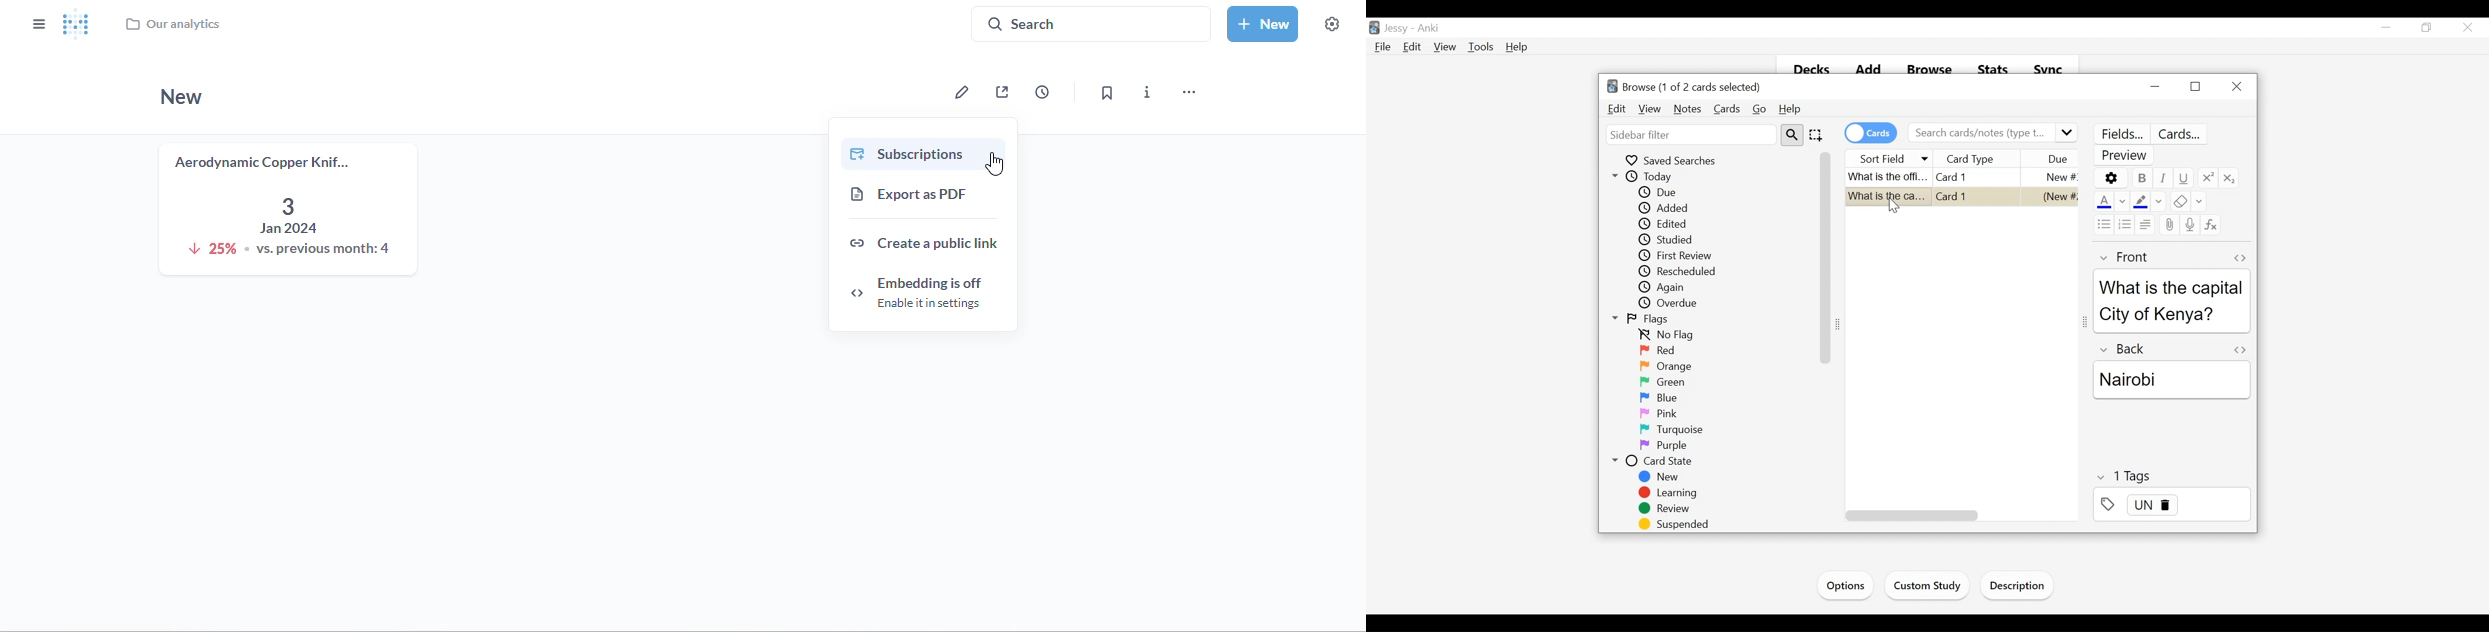  What do you see at coordinates (994, 165) in the screenshot?
I see `cursor` at bounding box center [994, 165].